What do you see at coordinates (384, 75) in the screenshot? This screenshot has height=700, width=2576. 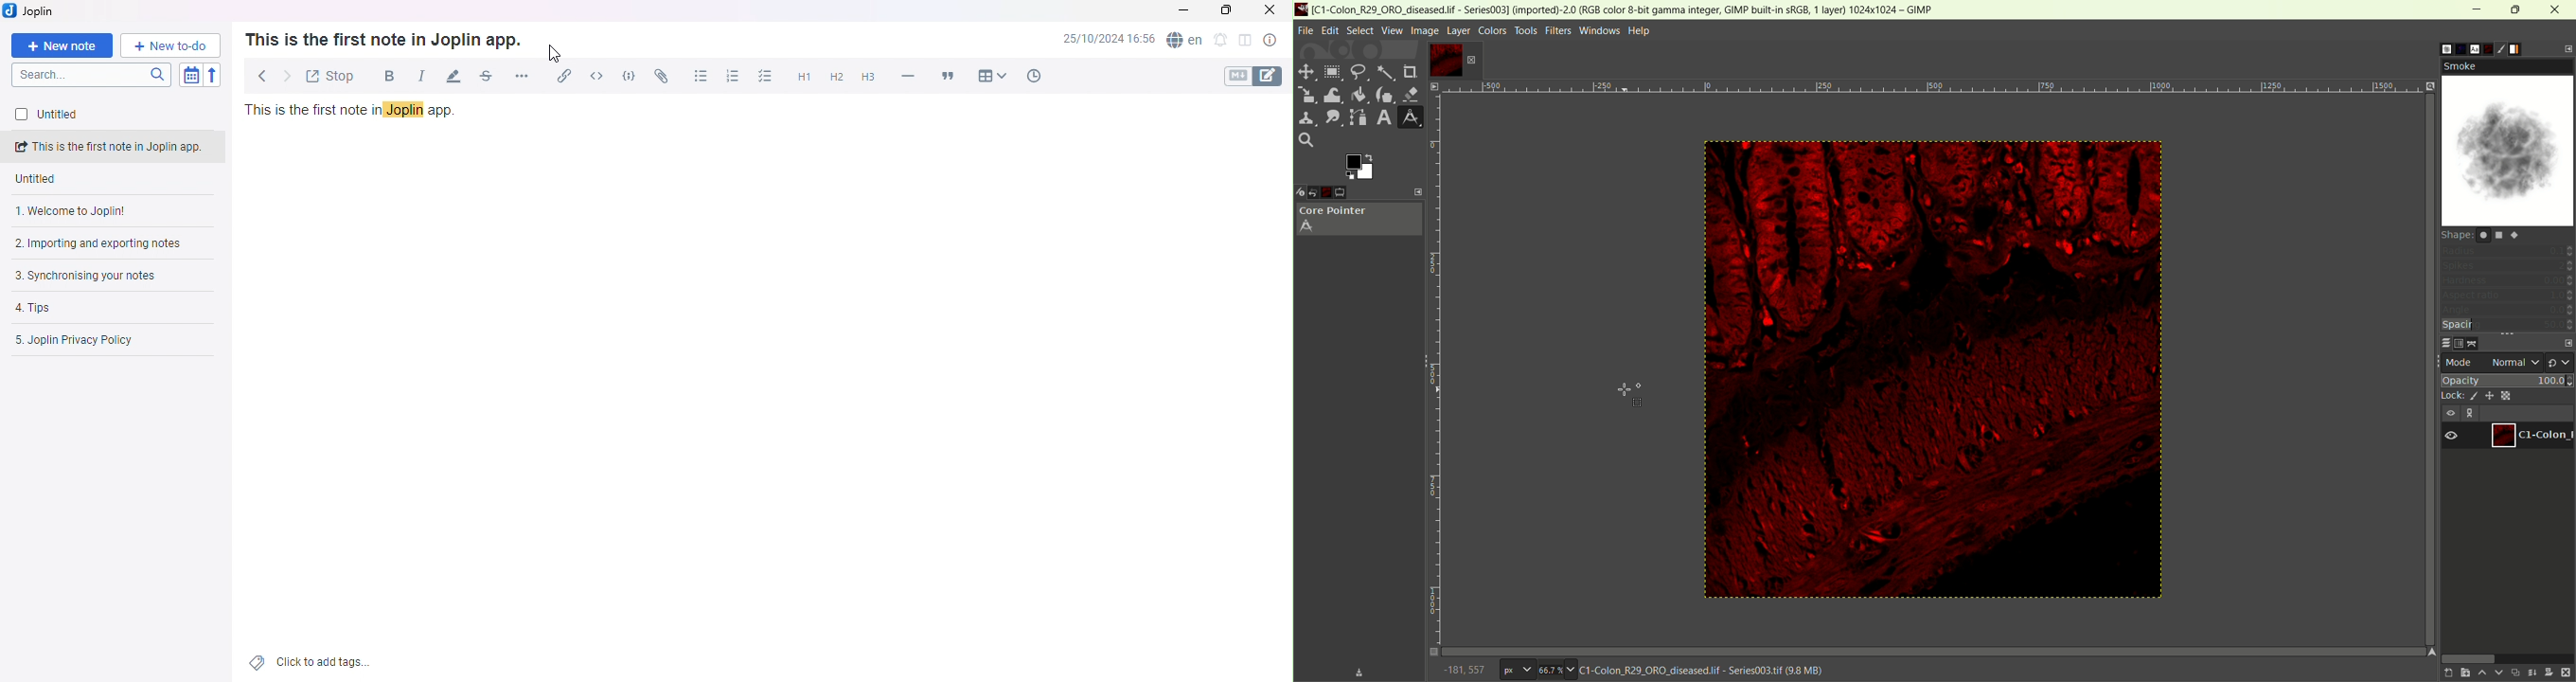 I see `Bold` at bounding box center [384, 75].